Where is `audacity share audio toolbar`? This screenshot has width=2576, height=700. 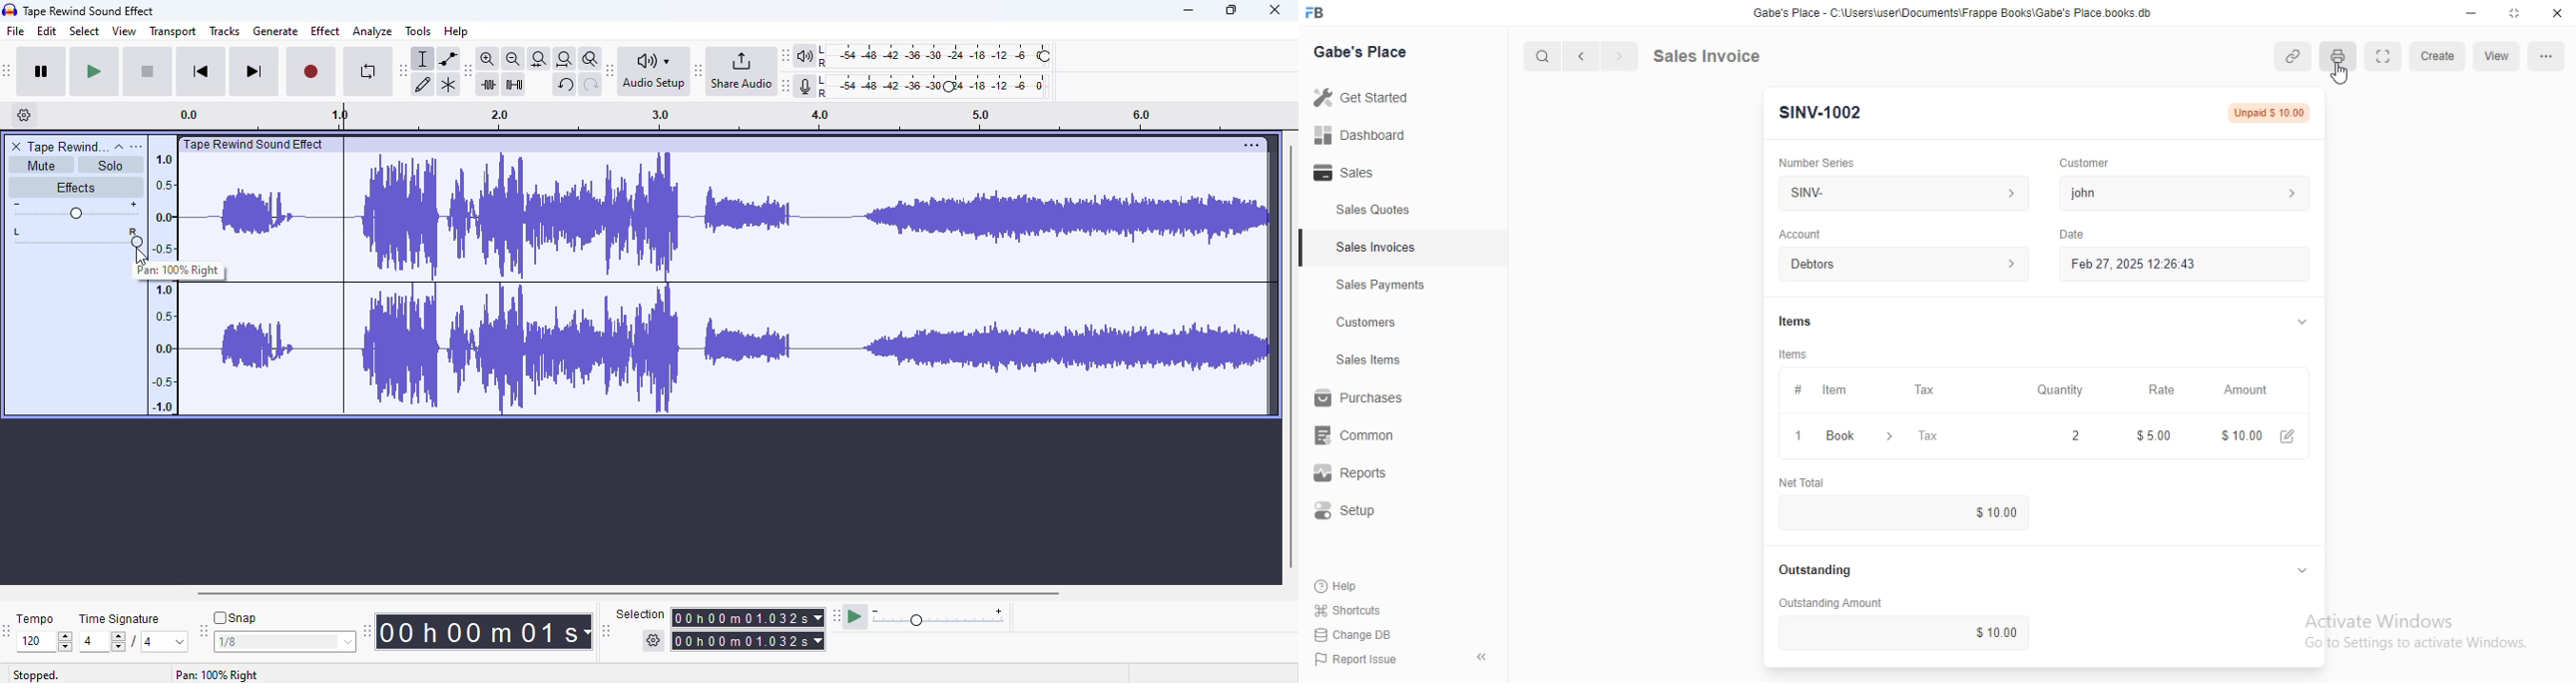
audacity share audio toolbar is located at coordinates (699, 69).